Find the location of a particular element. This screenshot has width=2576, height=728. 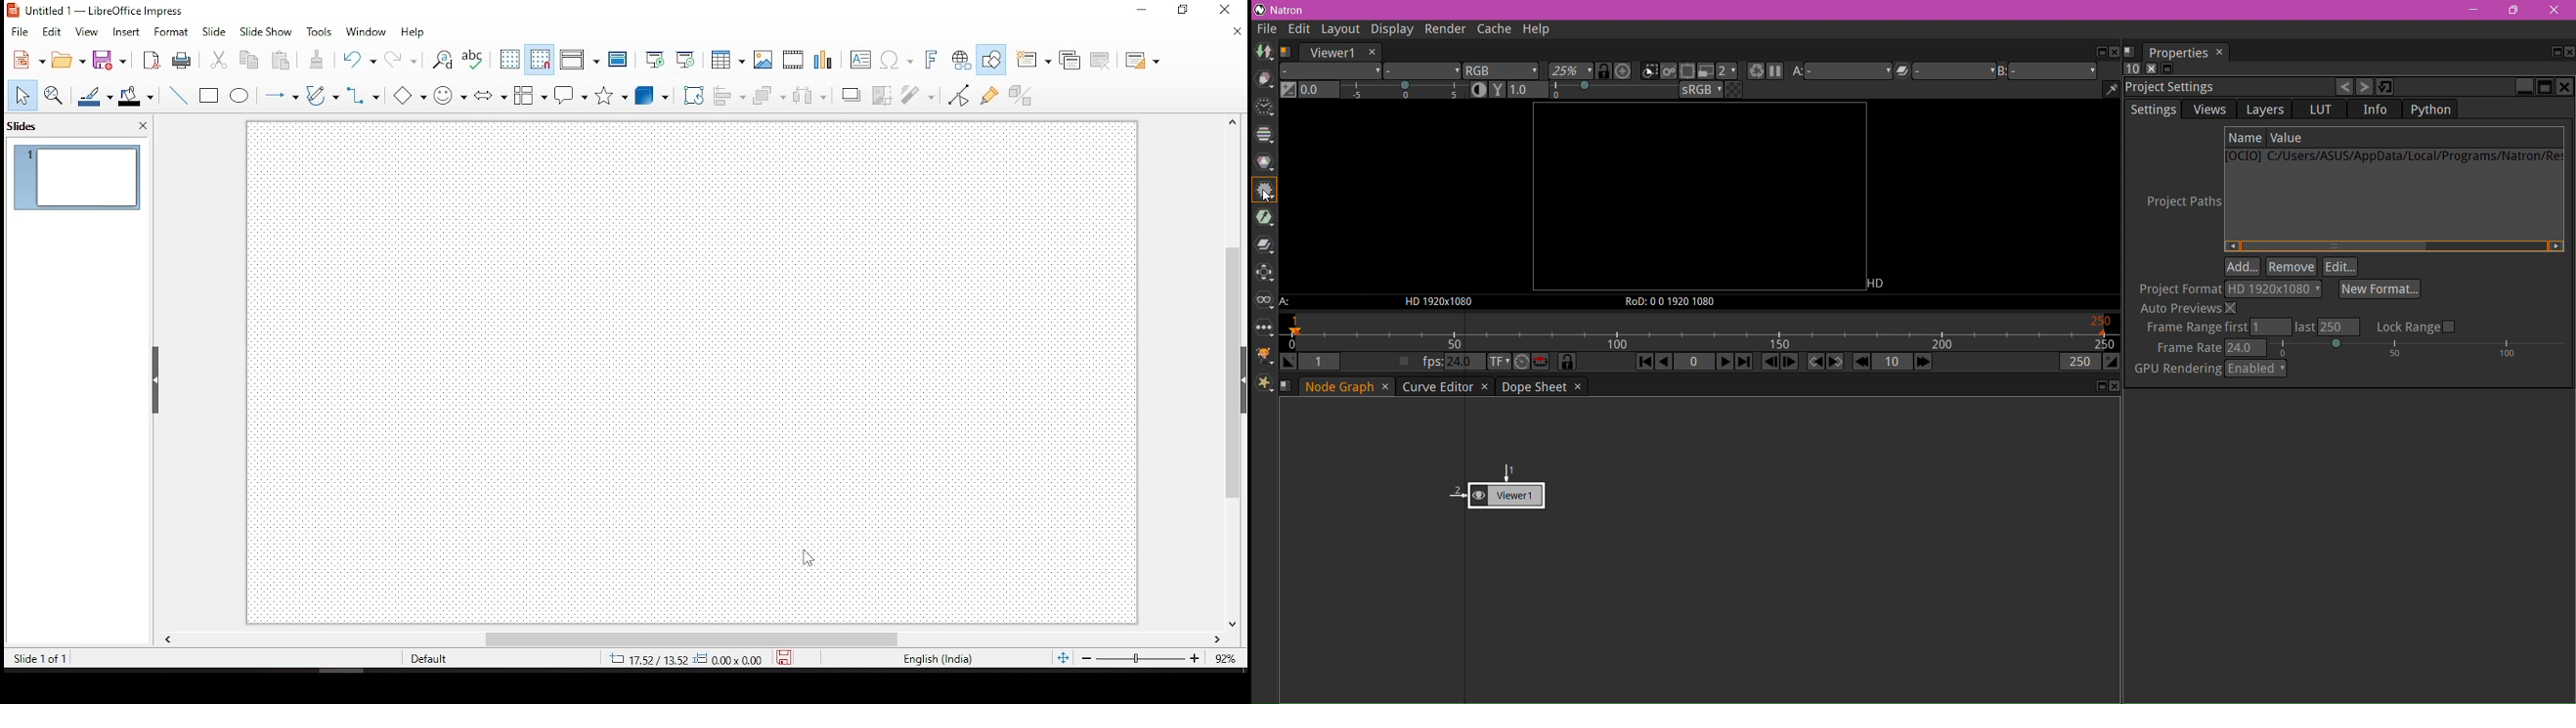

slide is located at coordinates (214, 31).